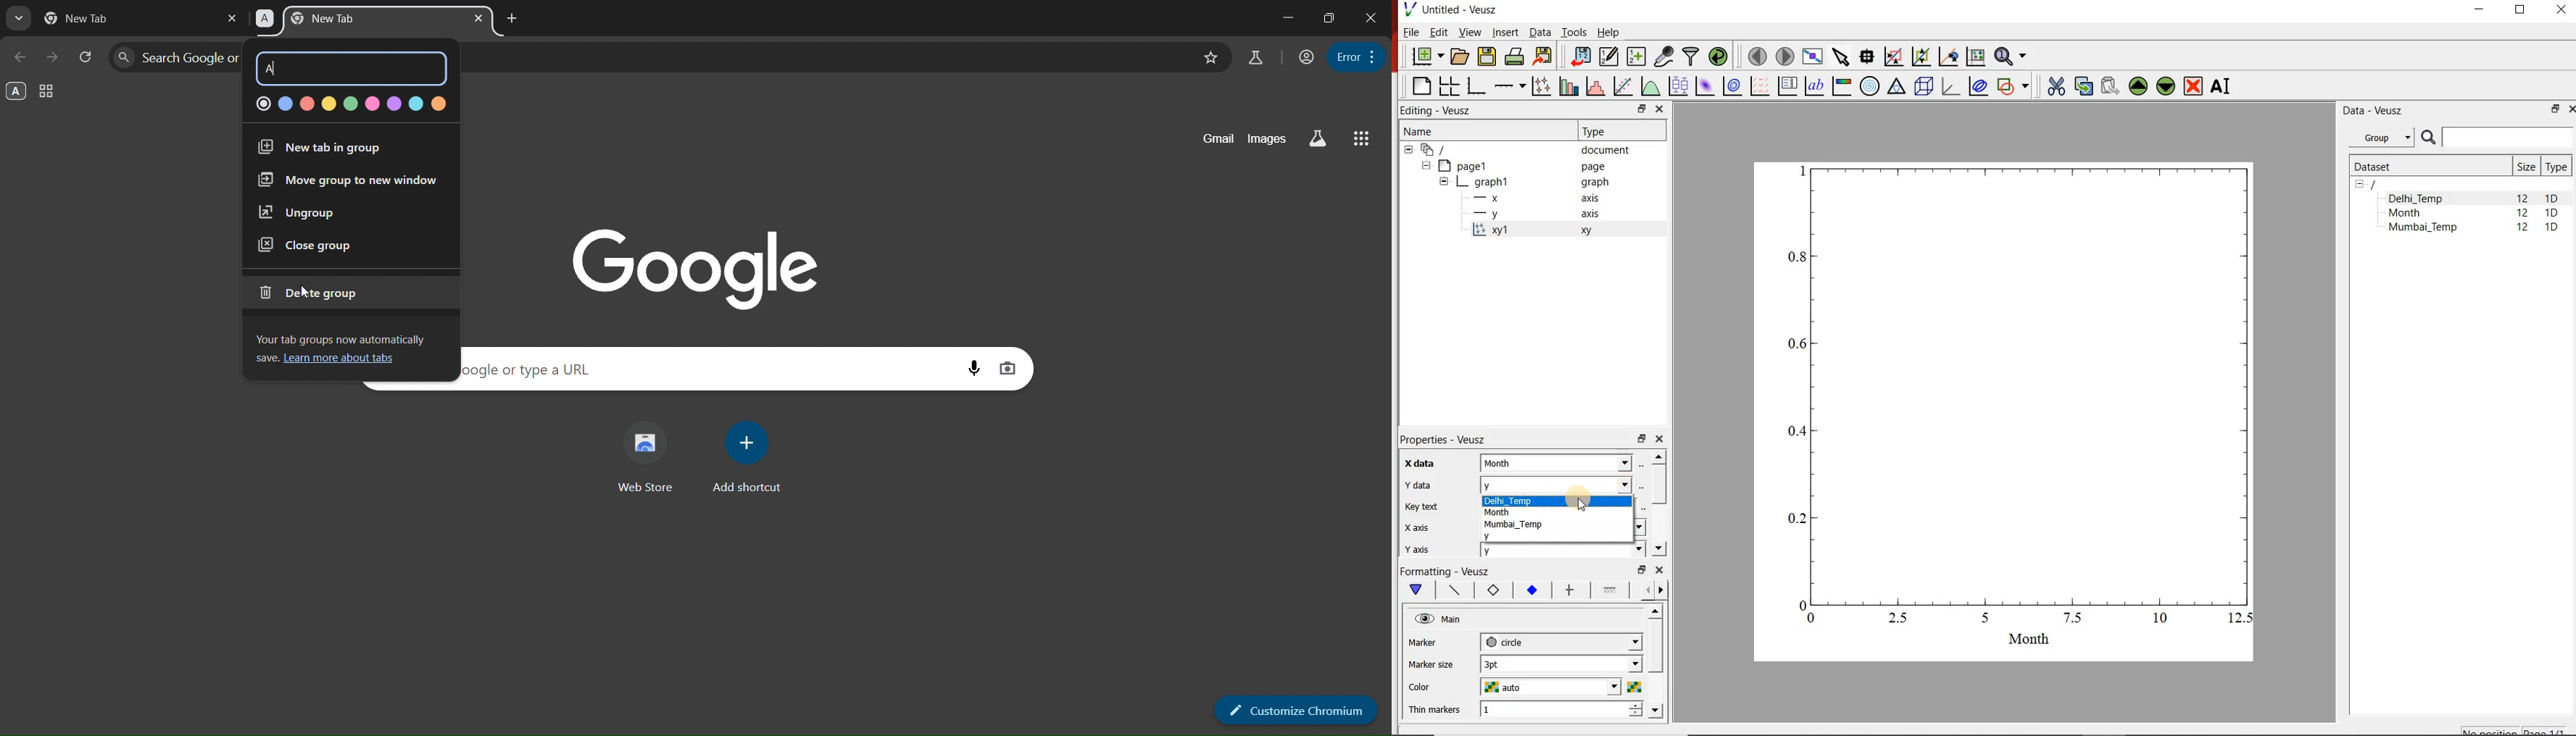  I want to click on xy1, so click(1539, 231).